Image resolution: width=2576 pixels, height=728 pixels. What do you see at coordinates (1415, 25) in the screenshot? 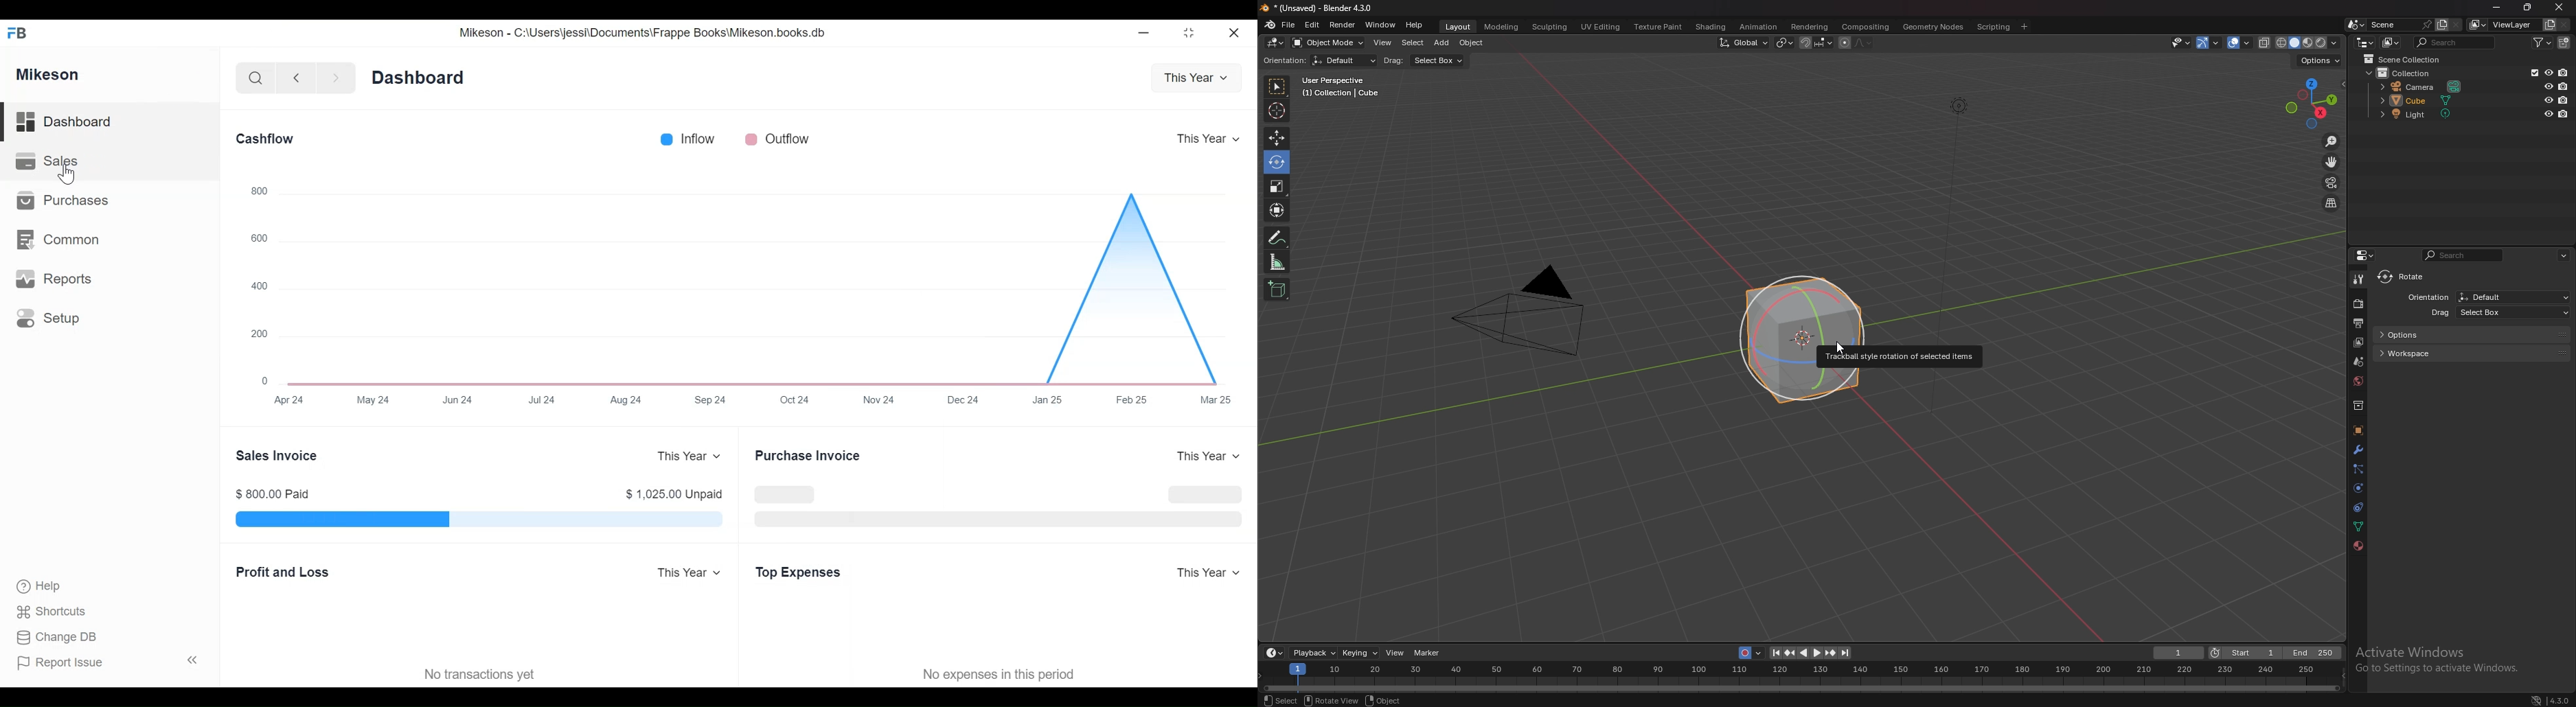
I see `help` at bounding box center [1415, 25].